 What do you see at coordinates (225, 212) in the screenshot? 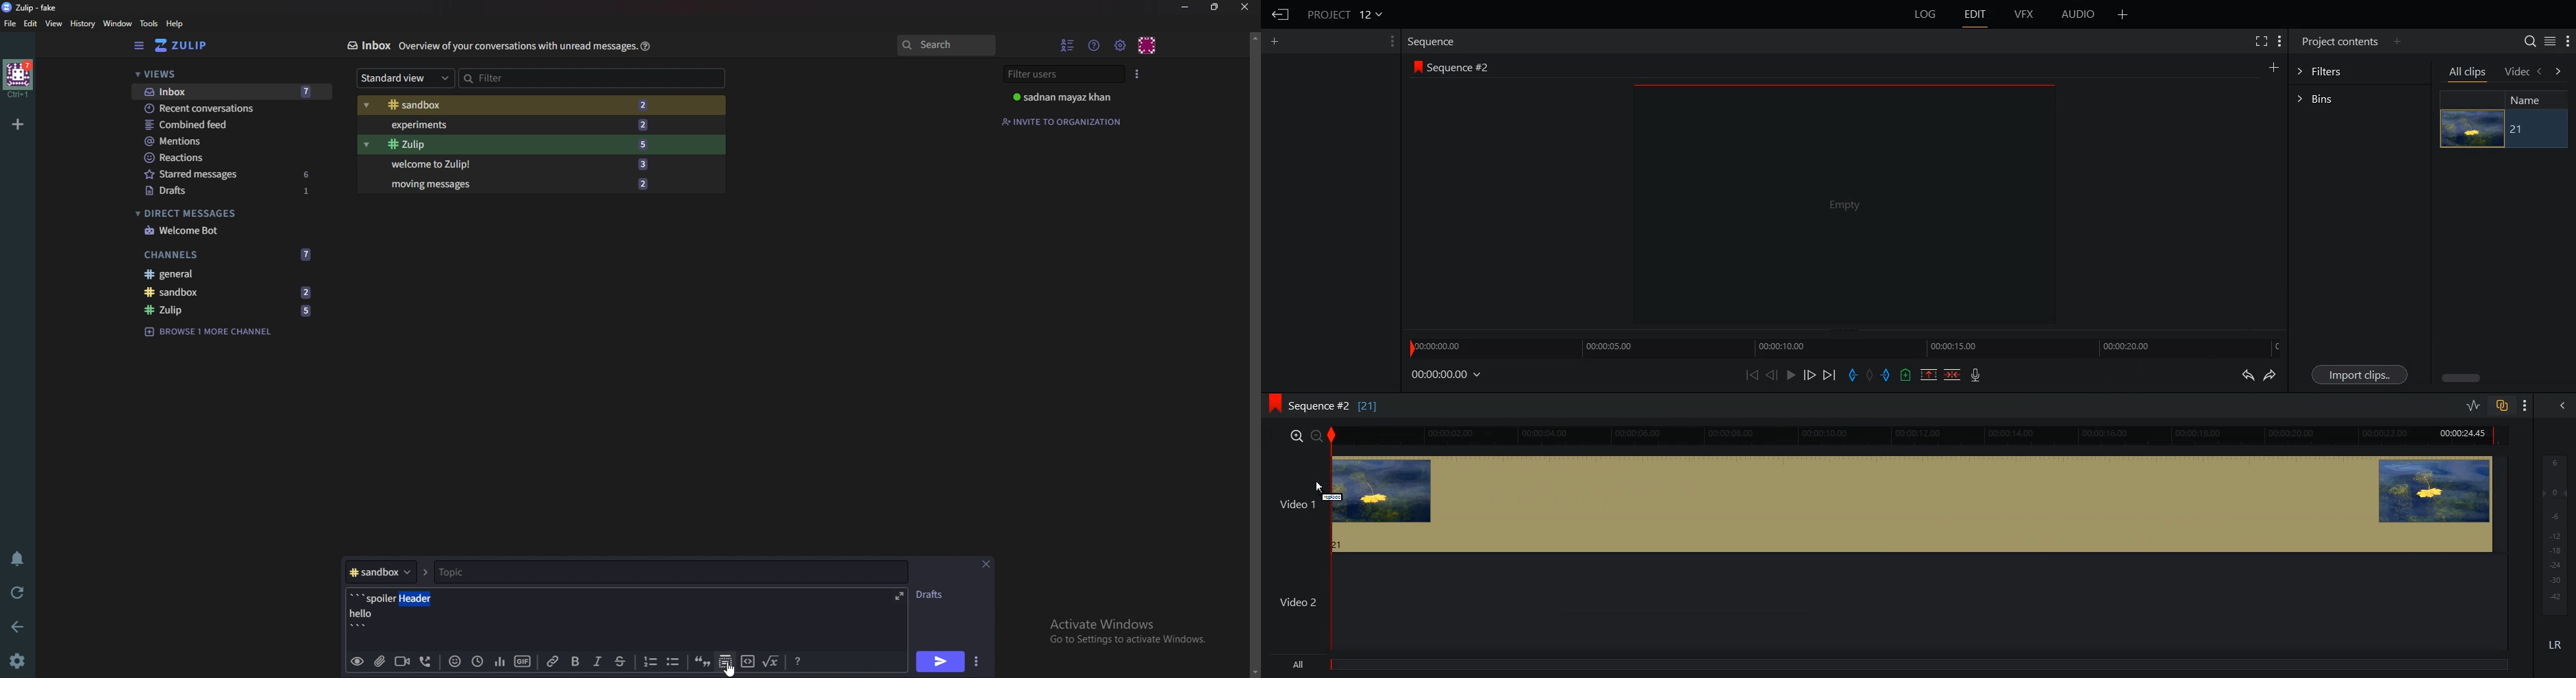
I see `Direct messages` at bounding box center [225, 212].